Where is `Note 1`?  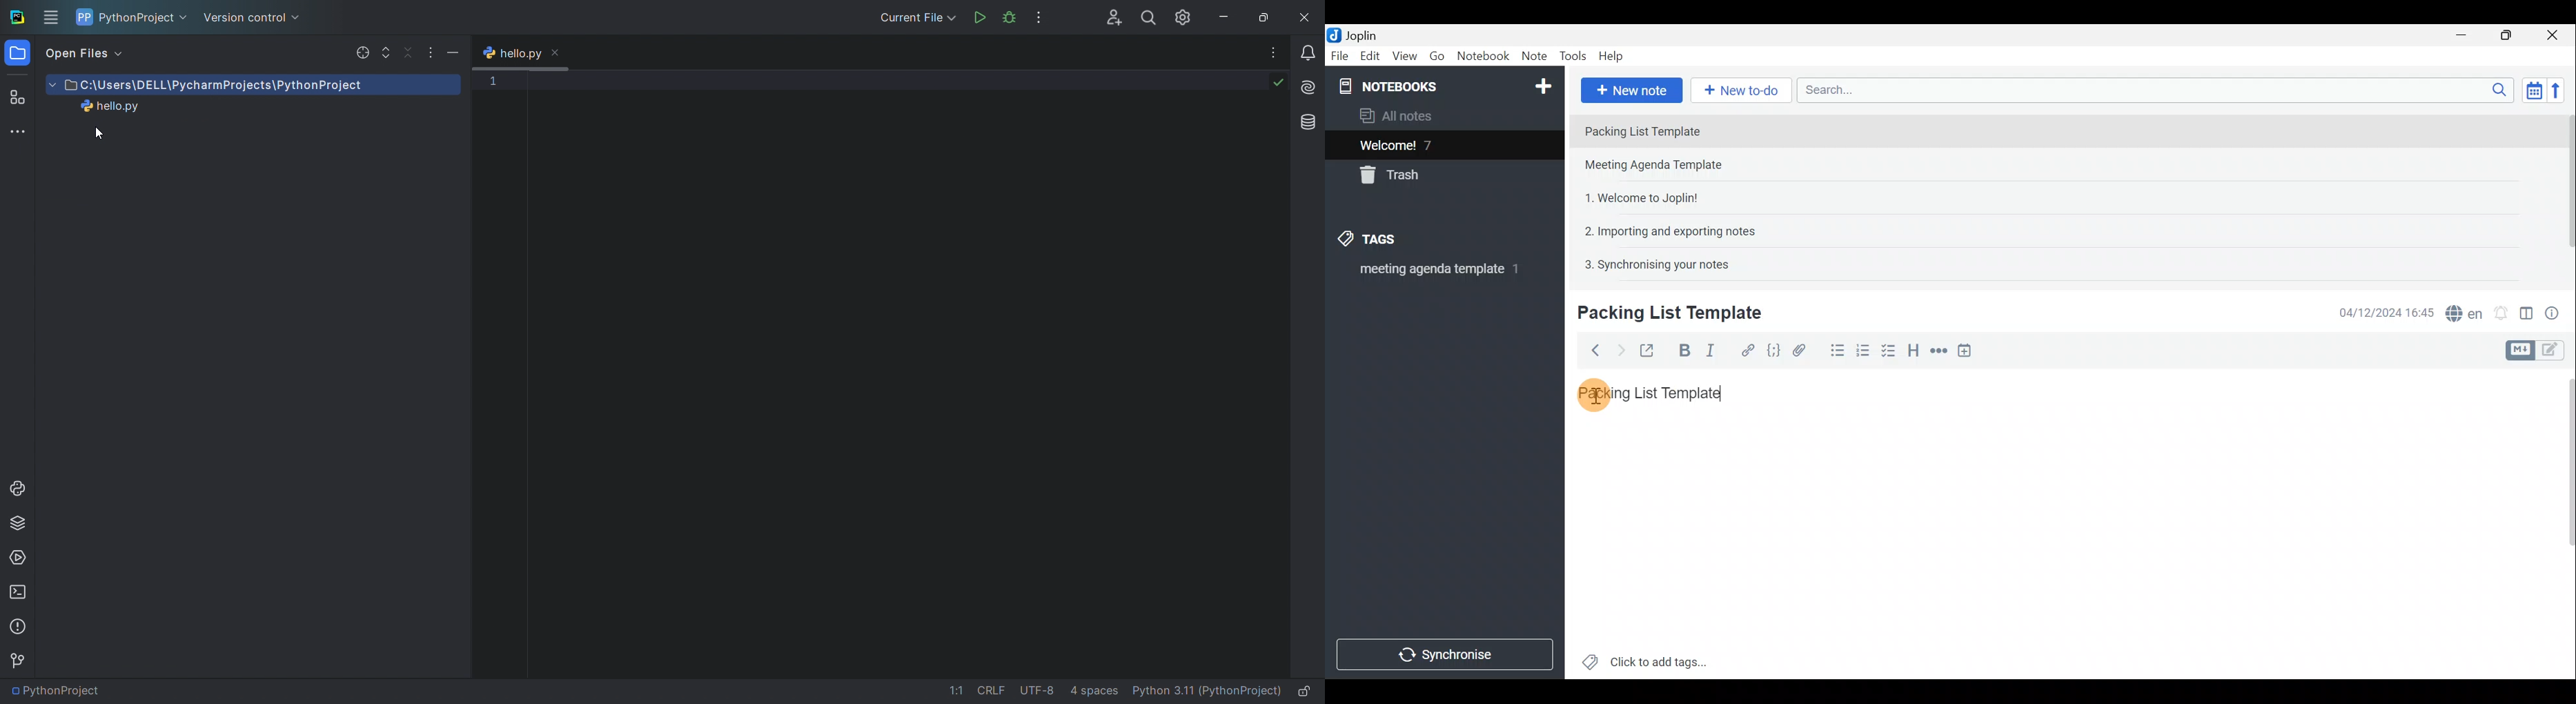 Note 1 is located at coordinates (1689, 130).